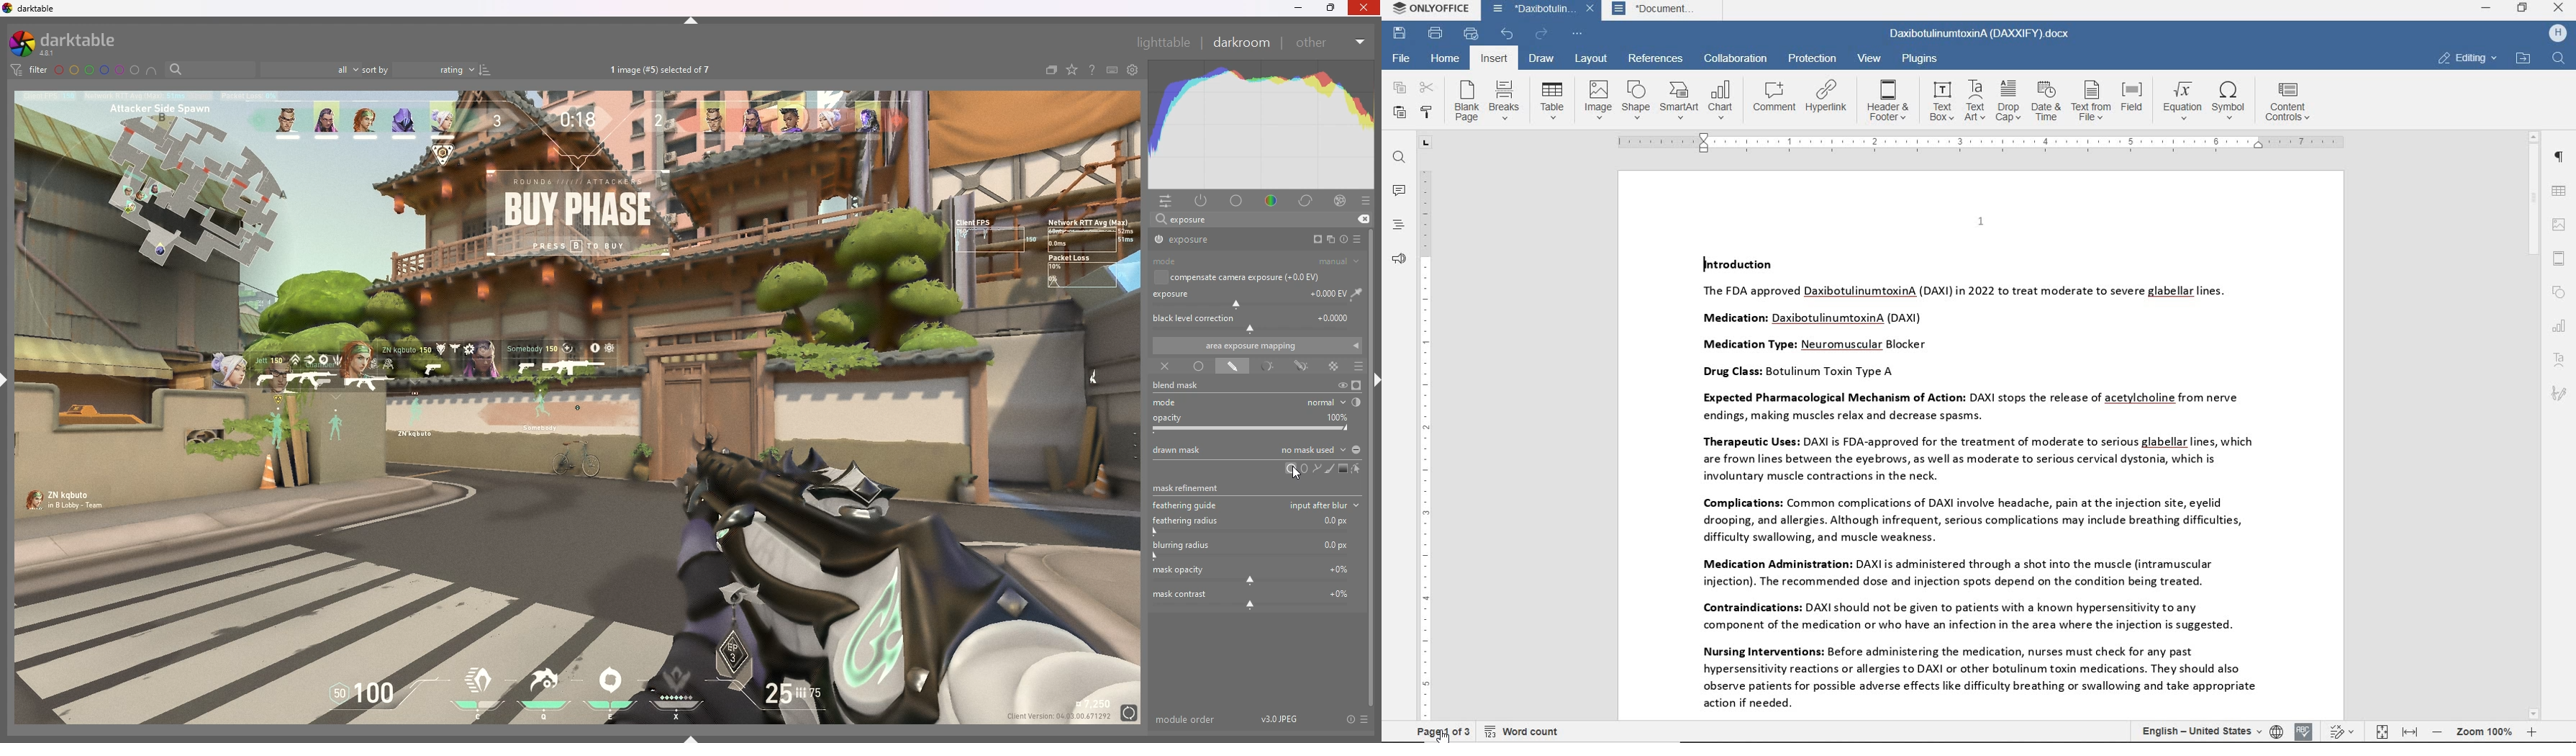 The image size is (2576, 756). I want to click on minimize, so click(2487, 7).